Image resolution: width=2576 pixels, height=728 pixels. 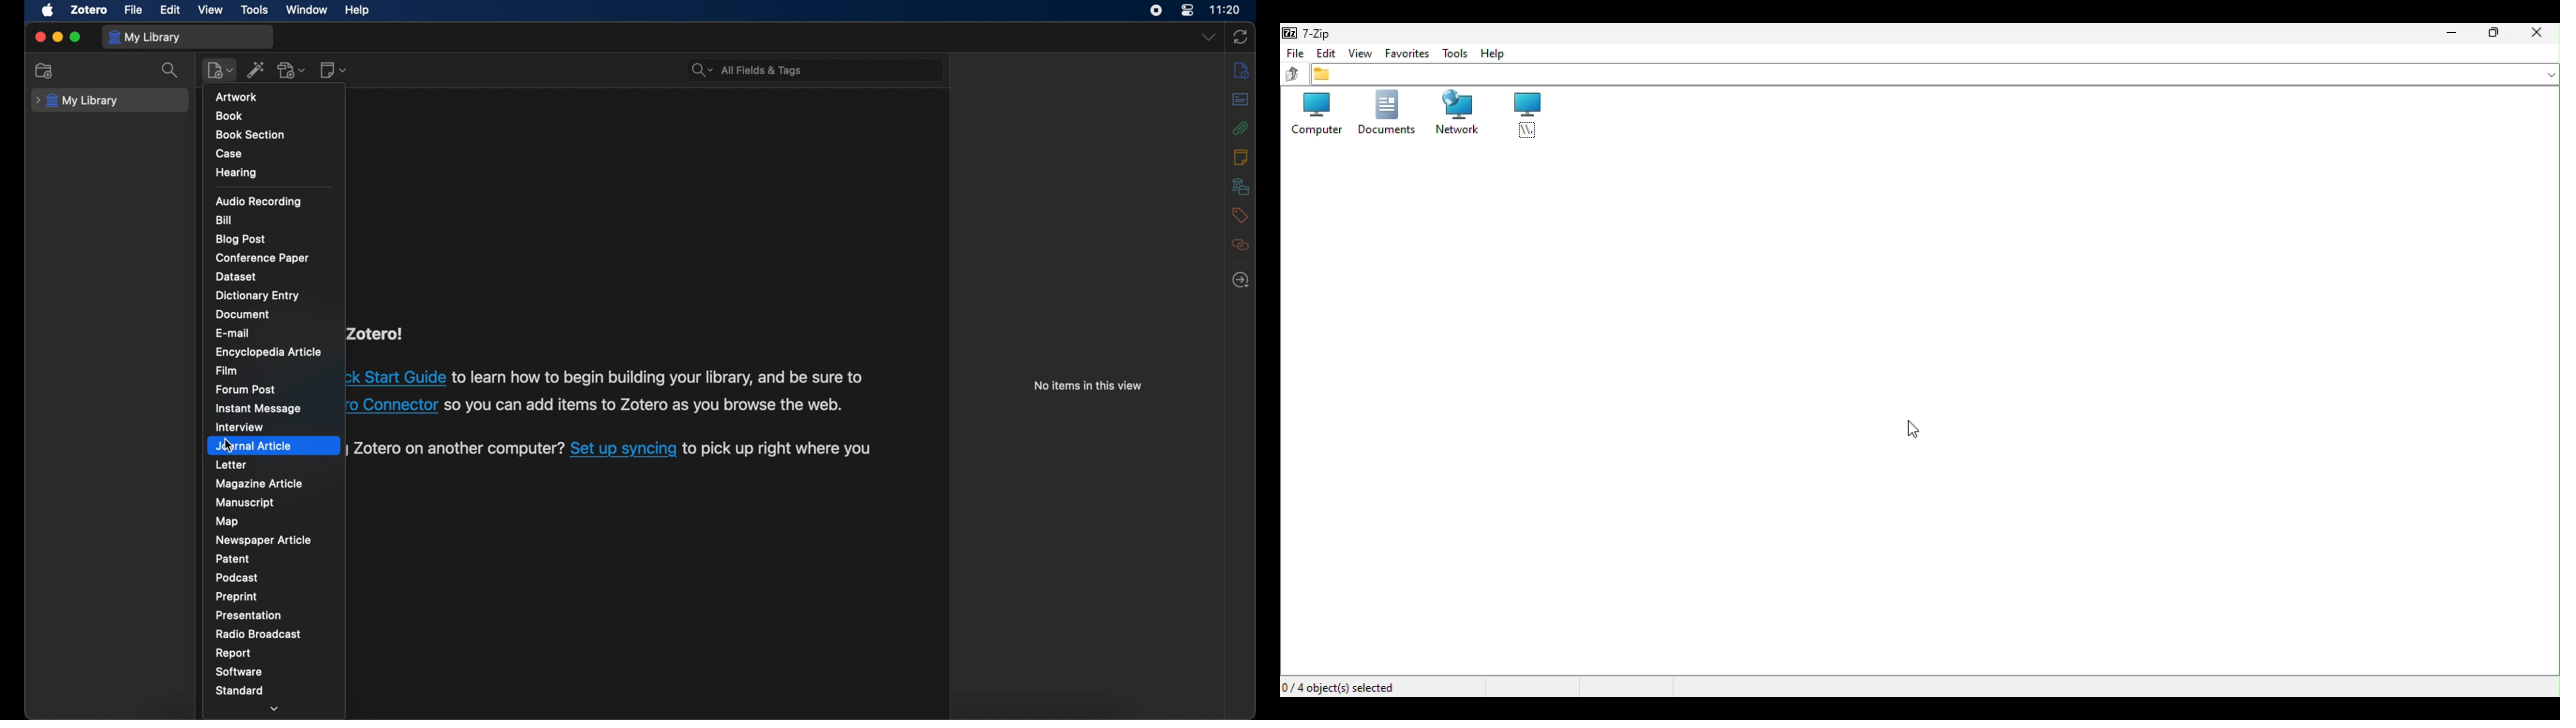 What do you see at coordinates (2447, 35) in the screenshot?
I see `Minimize` at bounding box center [2447, 35].